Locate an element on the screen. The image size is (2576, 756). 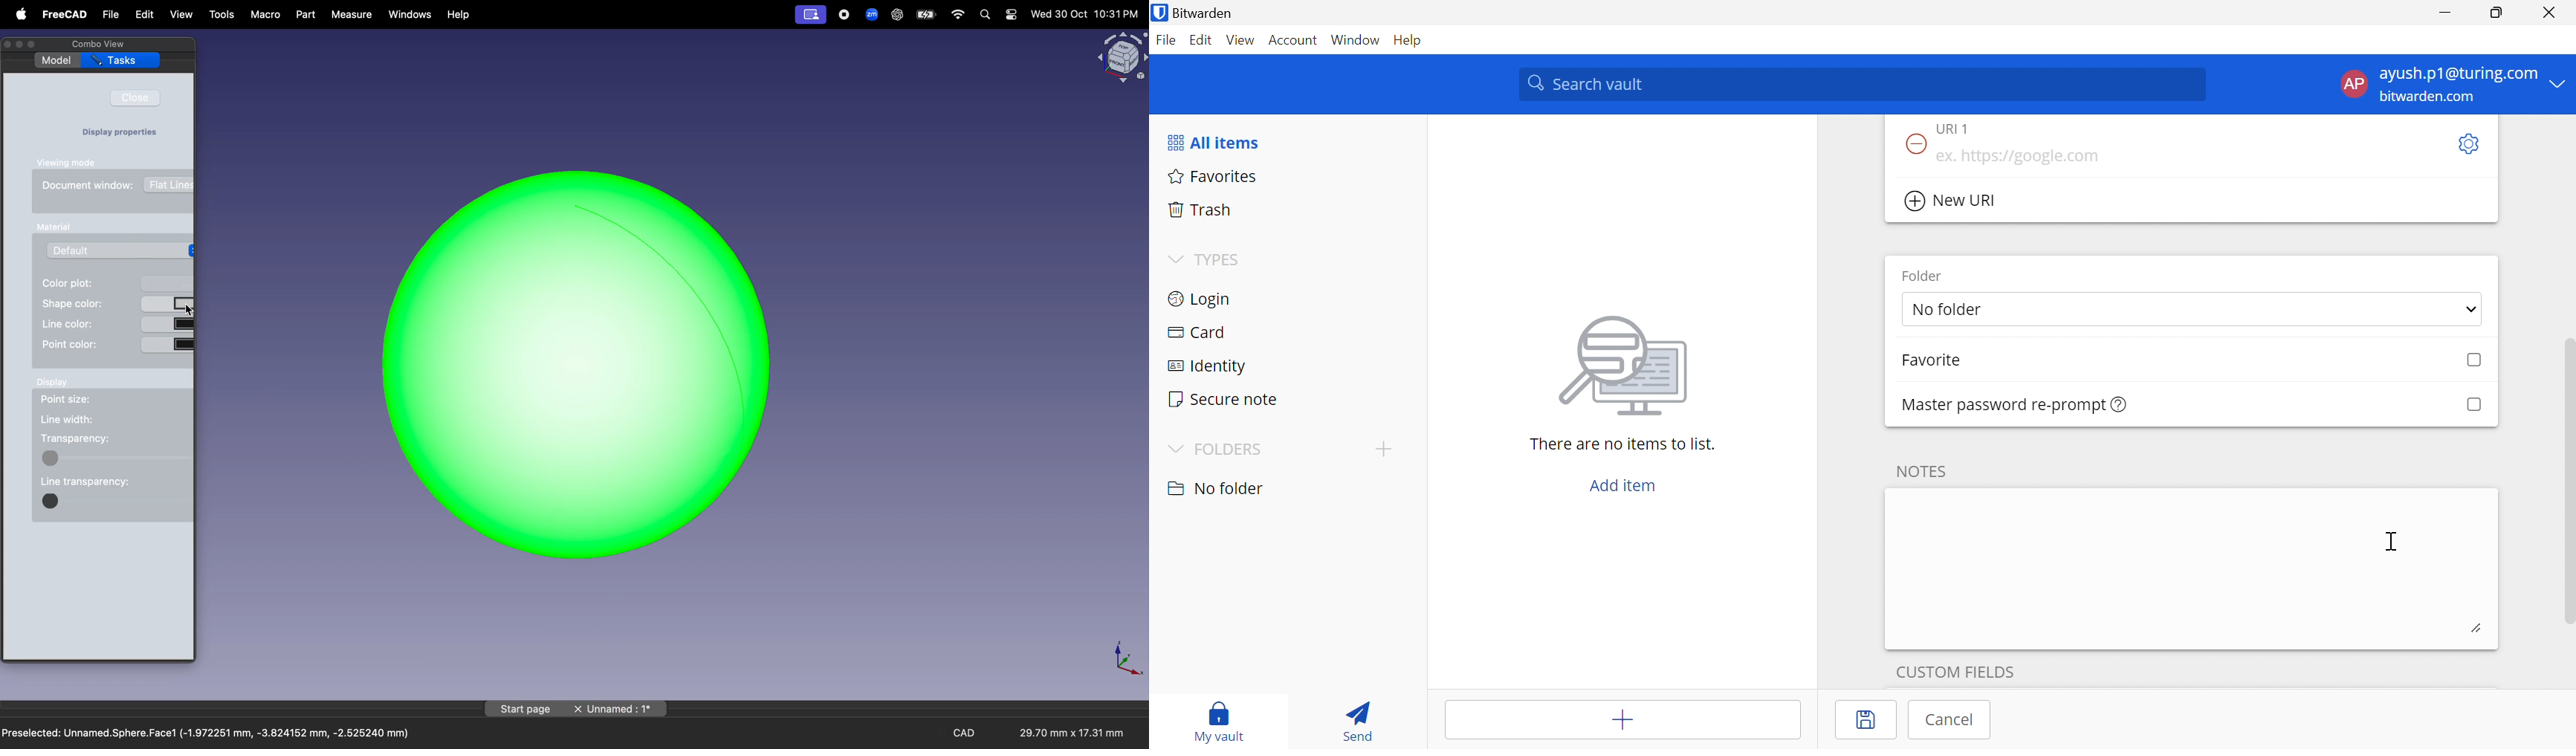
windows is located at coordinates (411, 14).